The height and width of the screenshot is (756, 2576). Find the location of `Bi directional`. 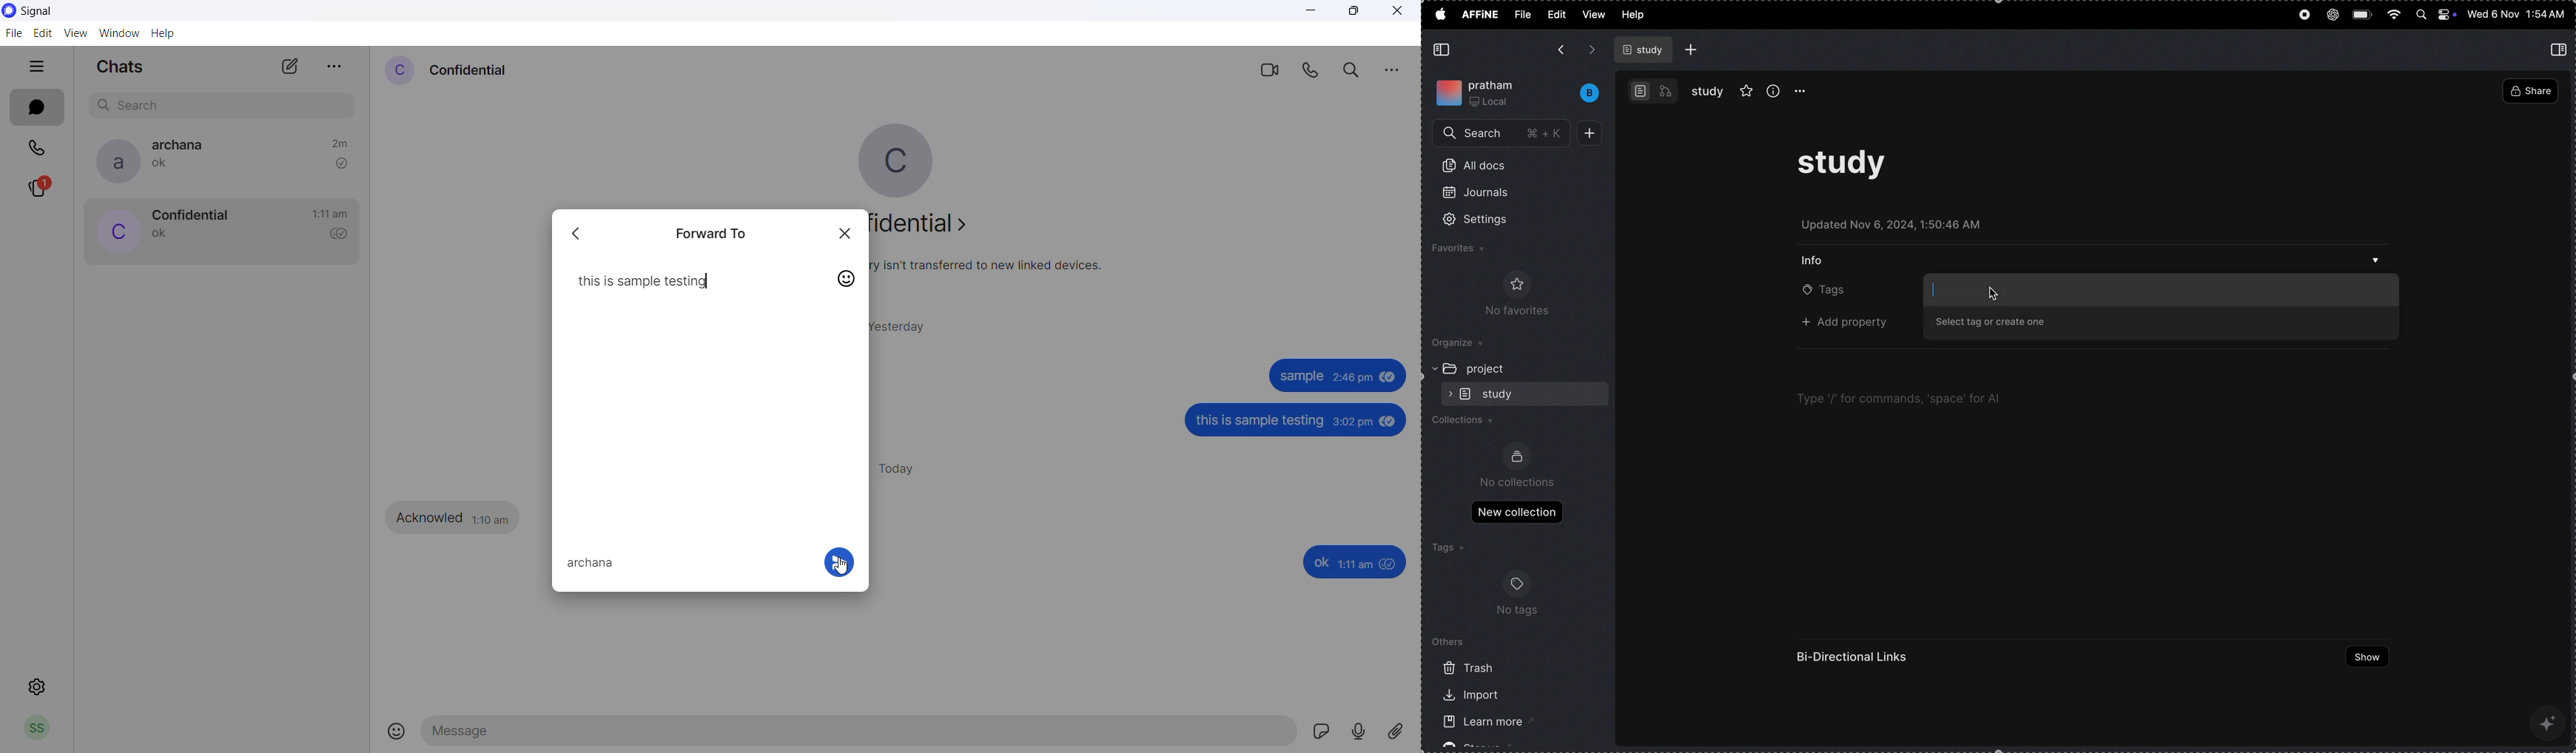

Bi directional is located at coordinates (1854, 657).